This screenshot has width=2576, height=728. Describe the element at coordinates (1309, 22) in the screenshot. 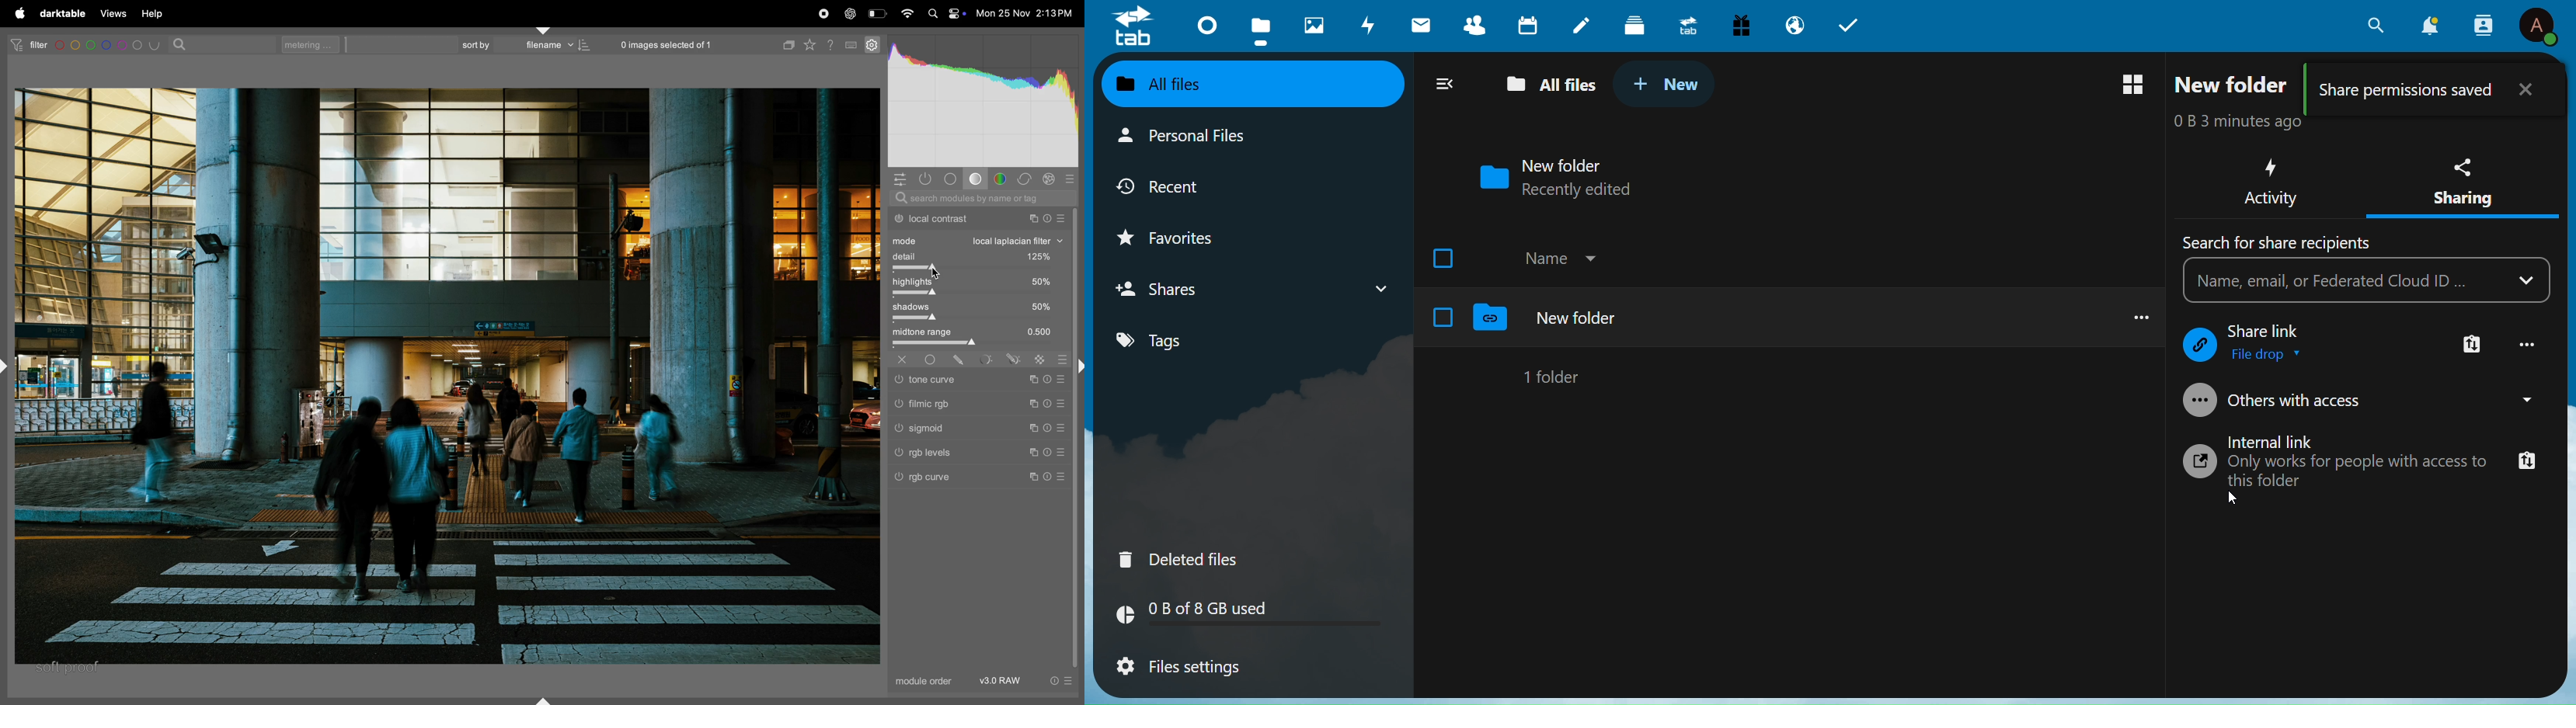

I see `Photos` at that location.